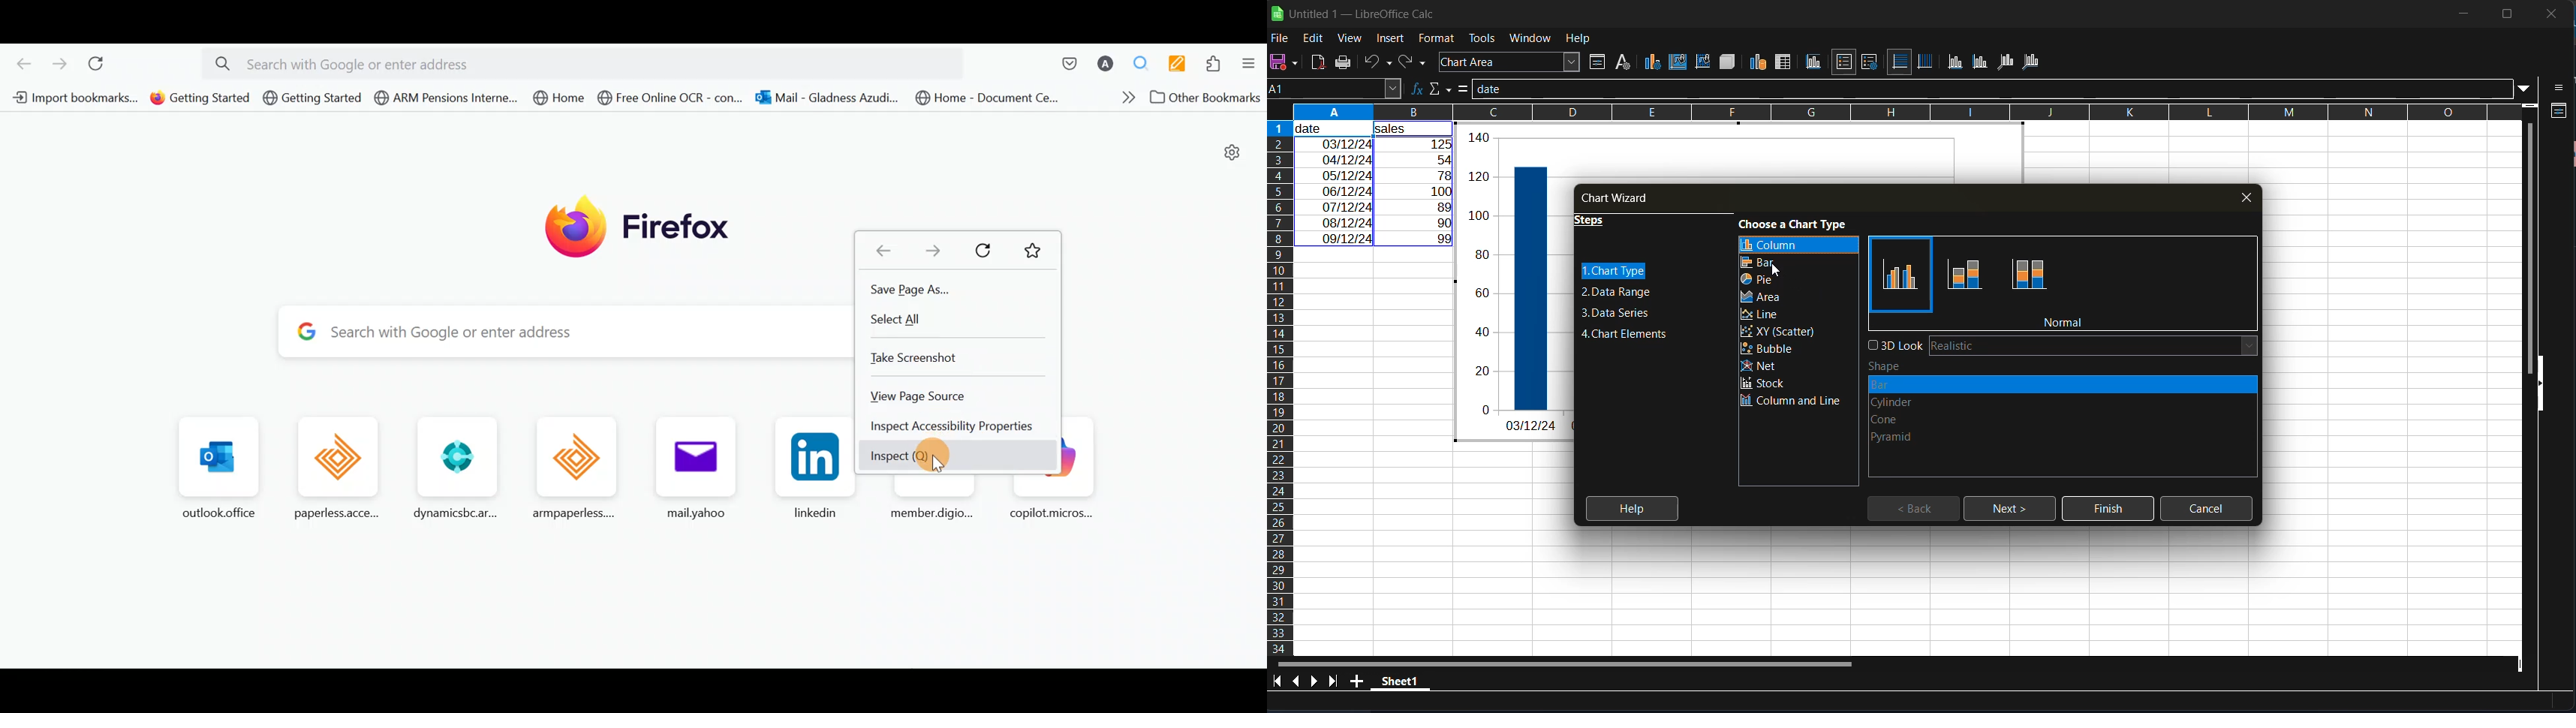 Image resolution: width=2576 pixels, height=728 pixels. I want to click on cursor, so click(938, 467).